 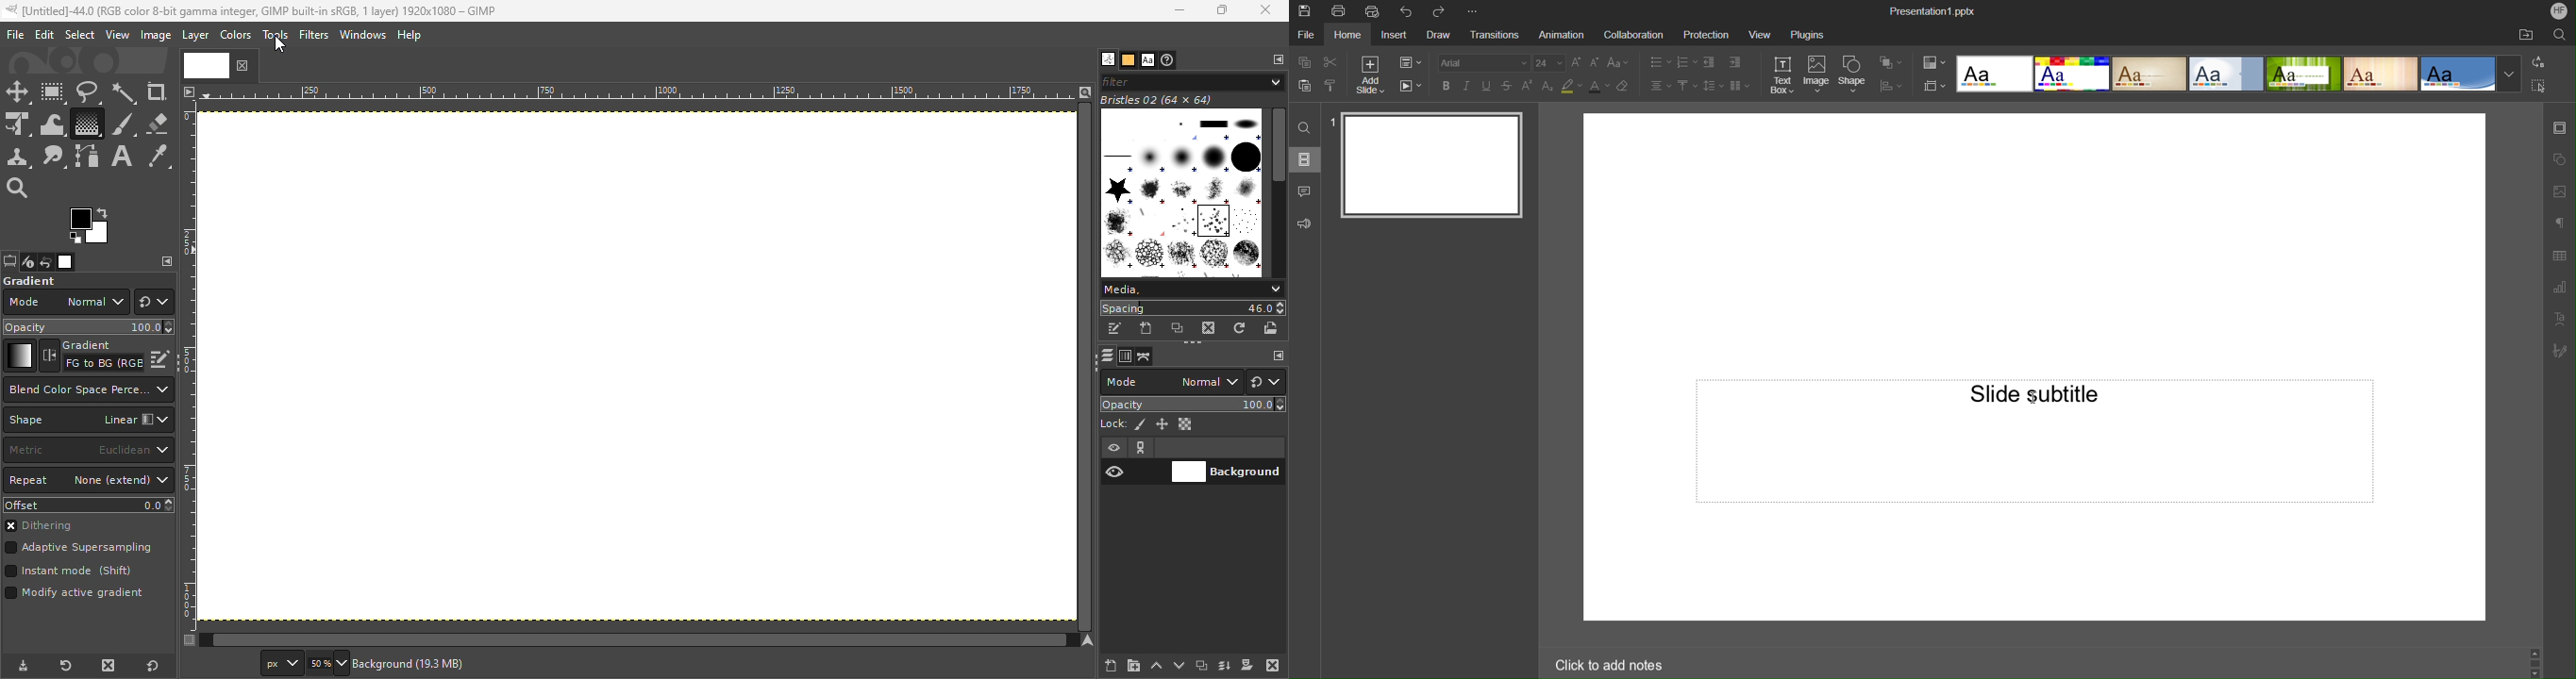 What do you see at coordinates (92, 226) in the screenshot?
I see `The active background color` at bounding box center [92, 226].